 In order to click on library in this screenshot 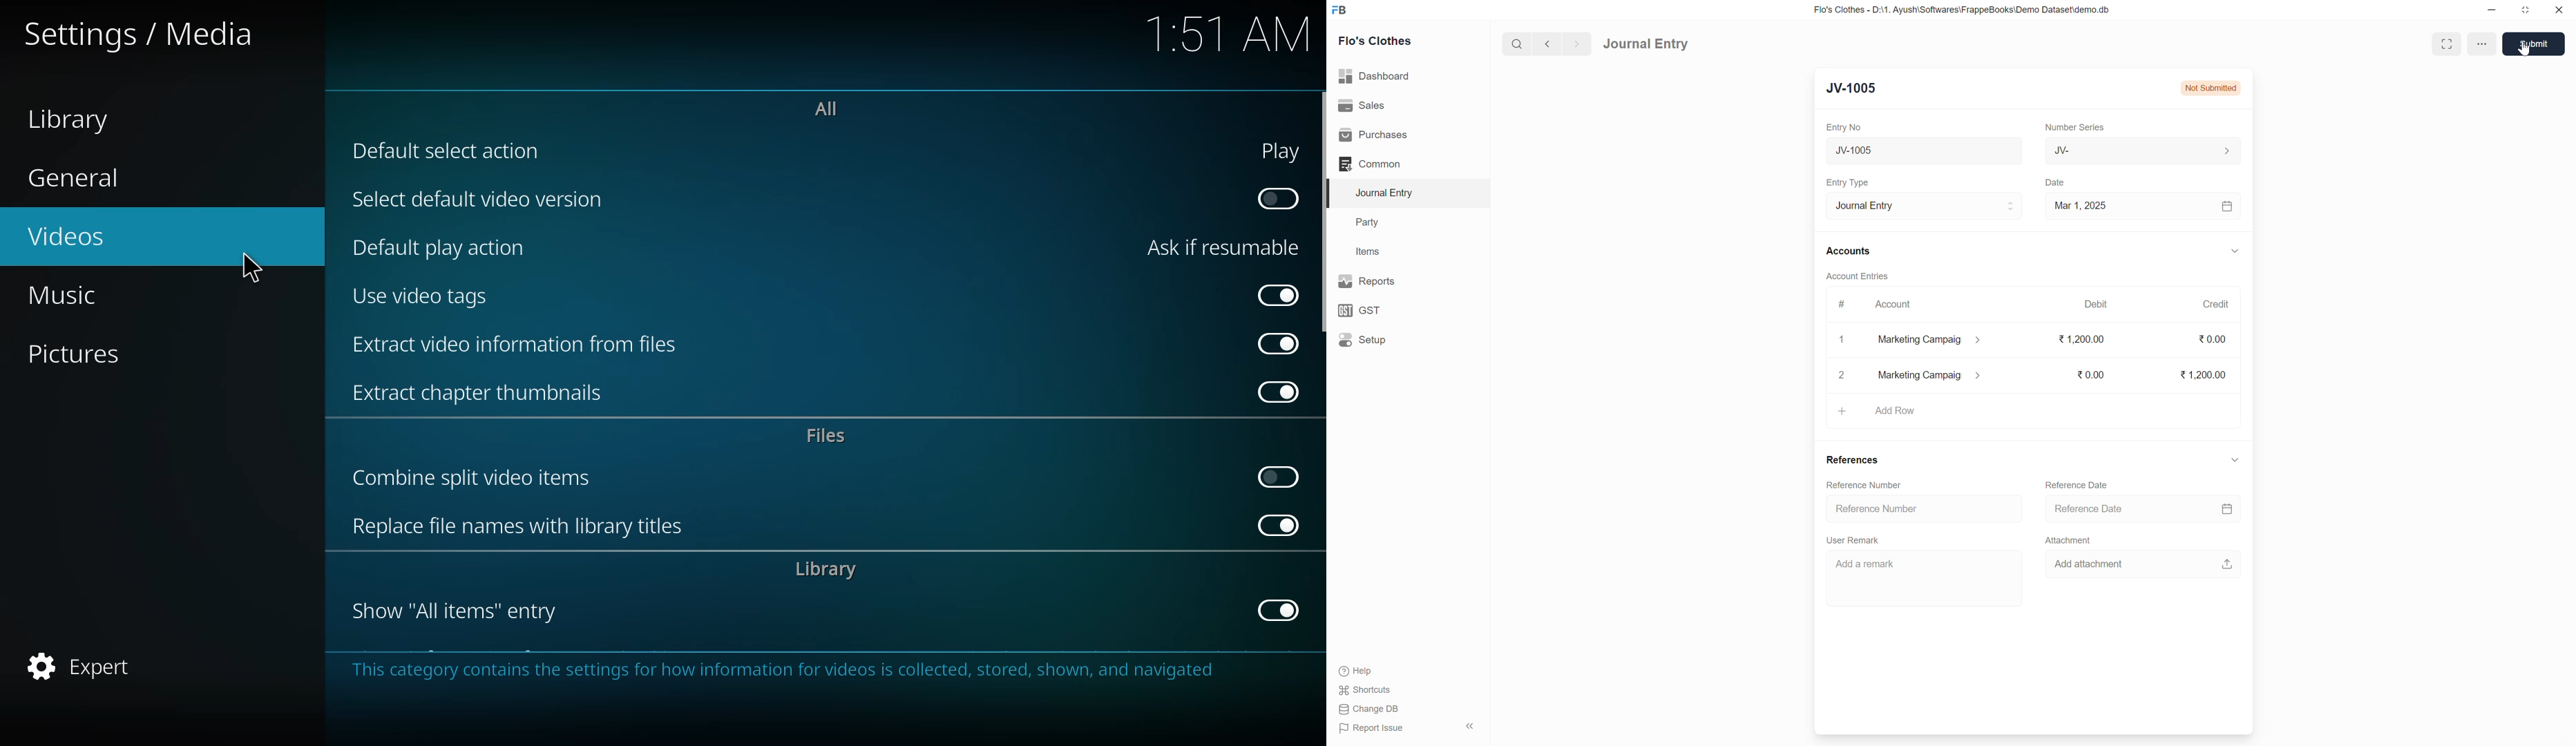, I will do `click(77, 118)`.